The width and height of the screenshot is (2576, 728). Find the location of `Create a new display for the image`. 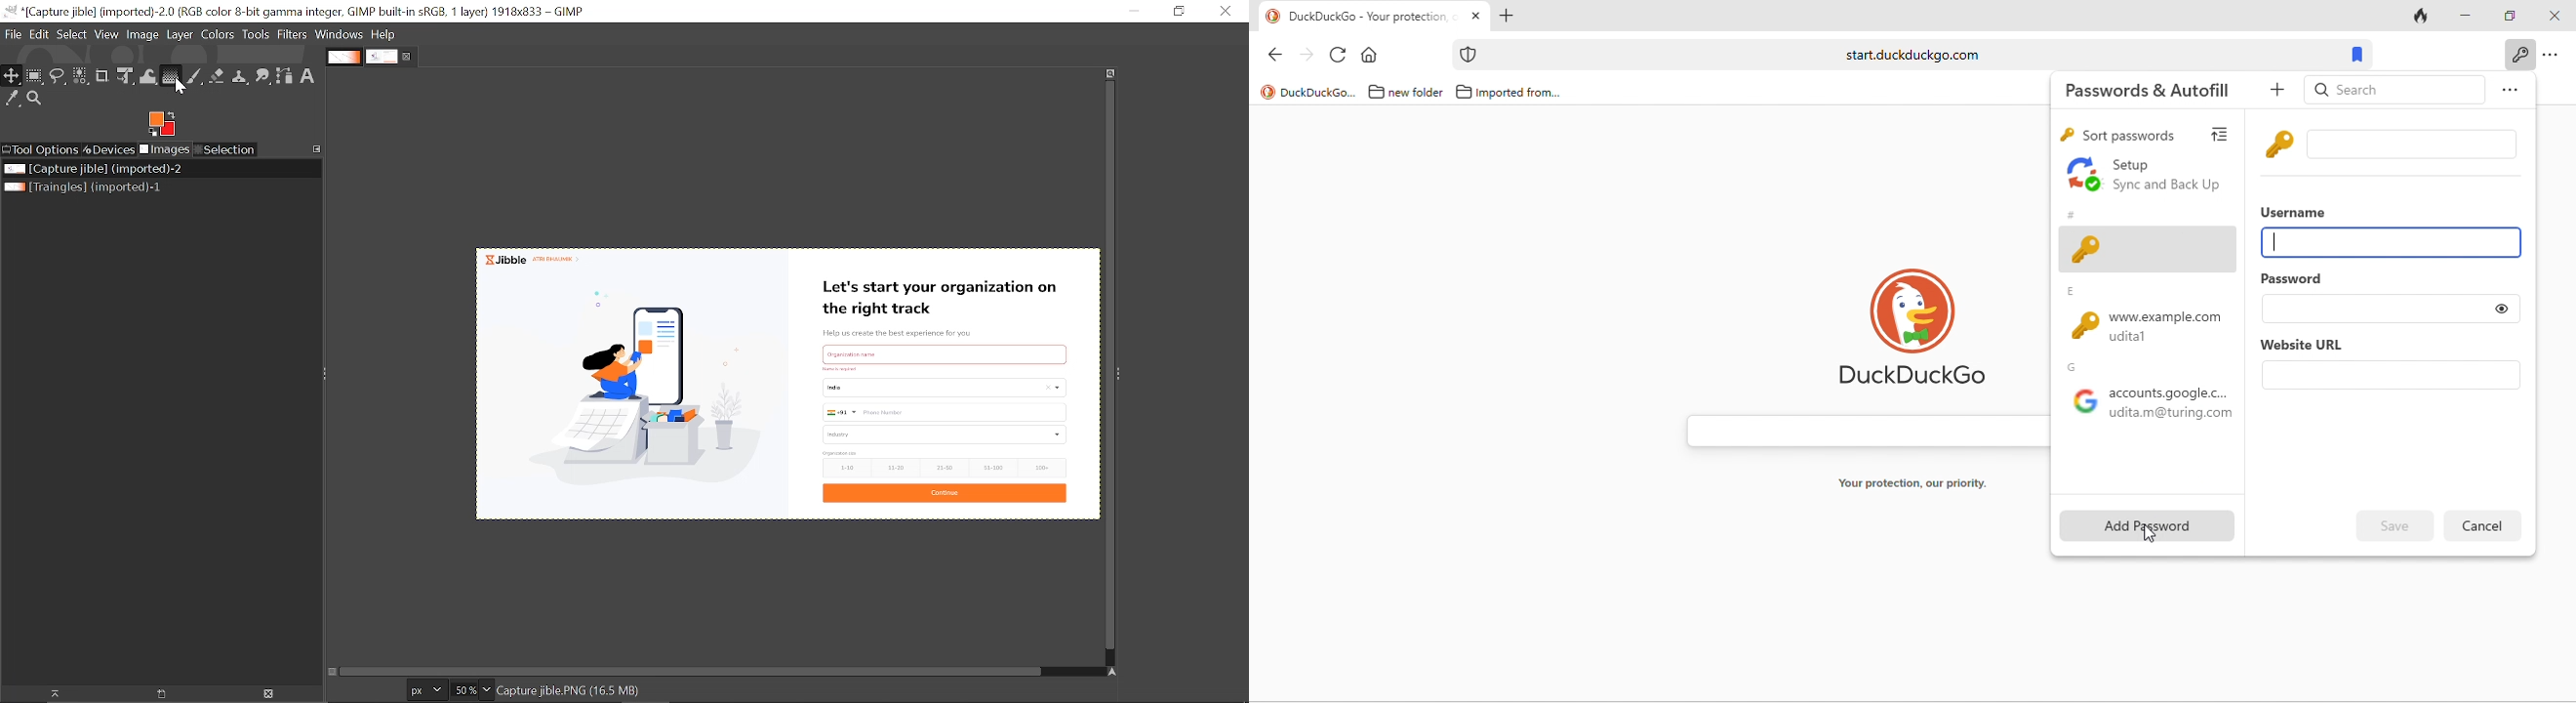

Create a new display for the image is located at coordinates (155, 694).